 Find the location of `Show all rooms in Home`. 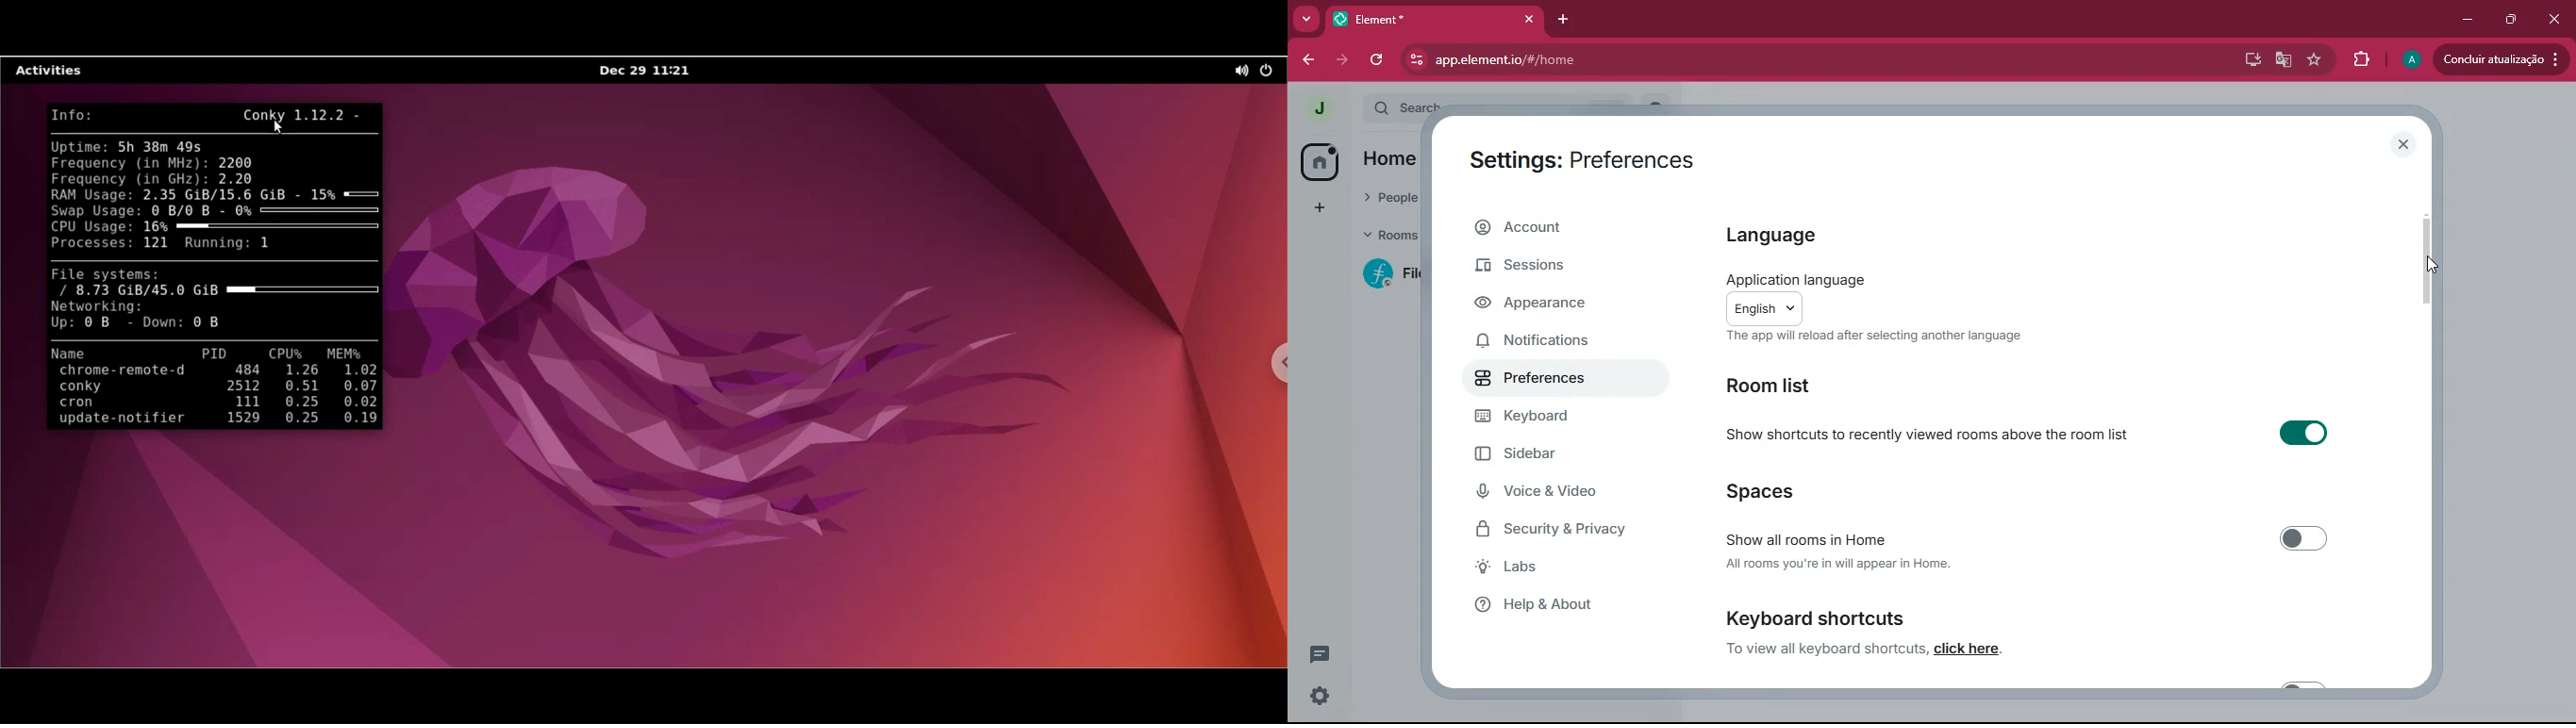

Show all rooms in Home is located at coordinates (2046, 539).